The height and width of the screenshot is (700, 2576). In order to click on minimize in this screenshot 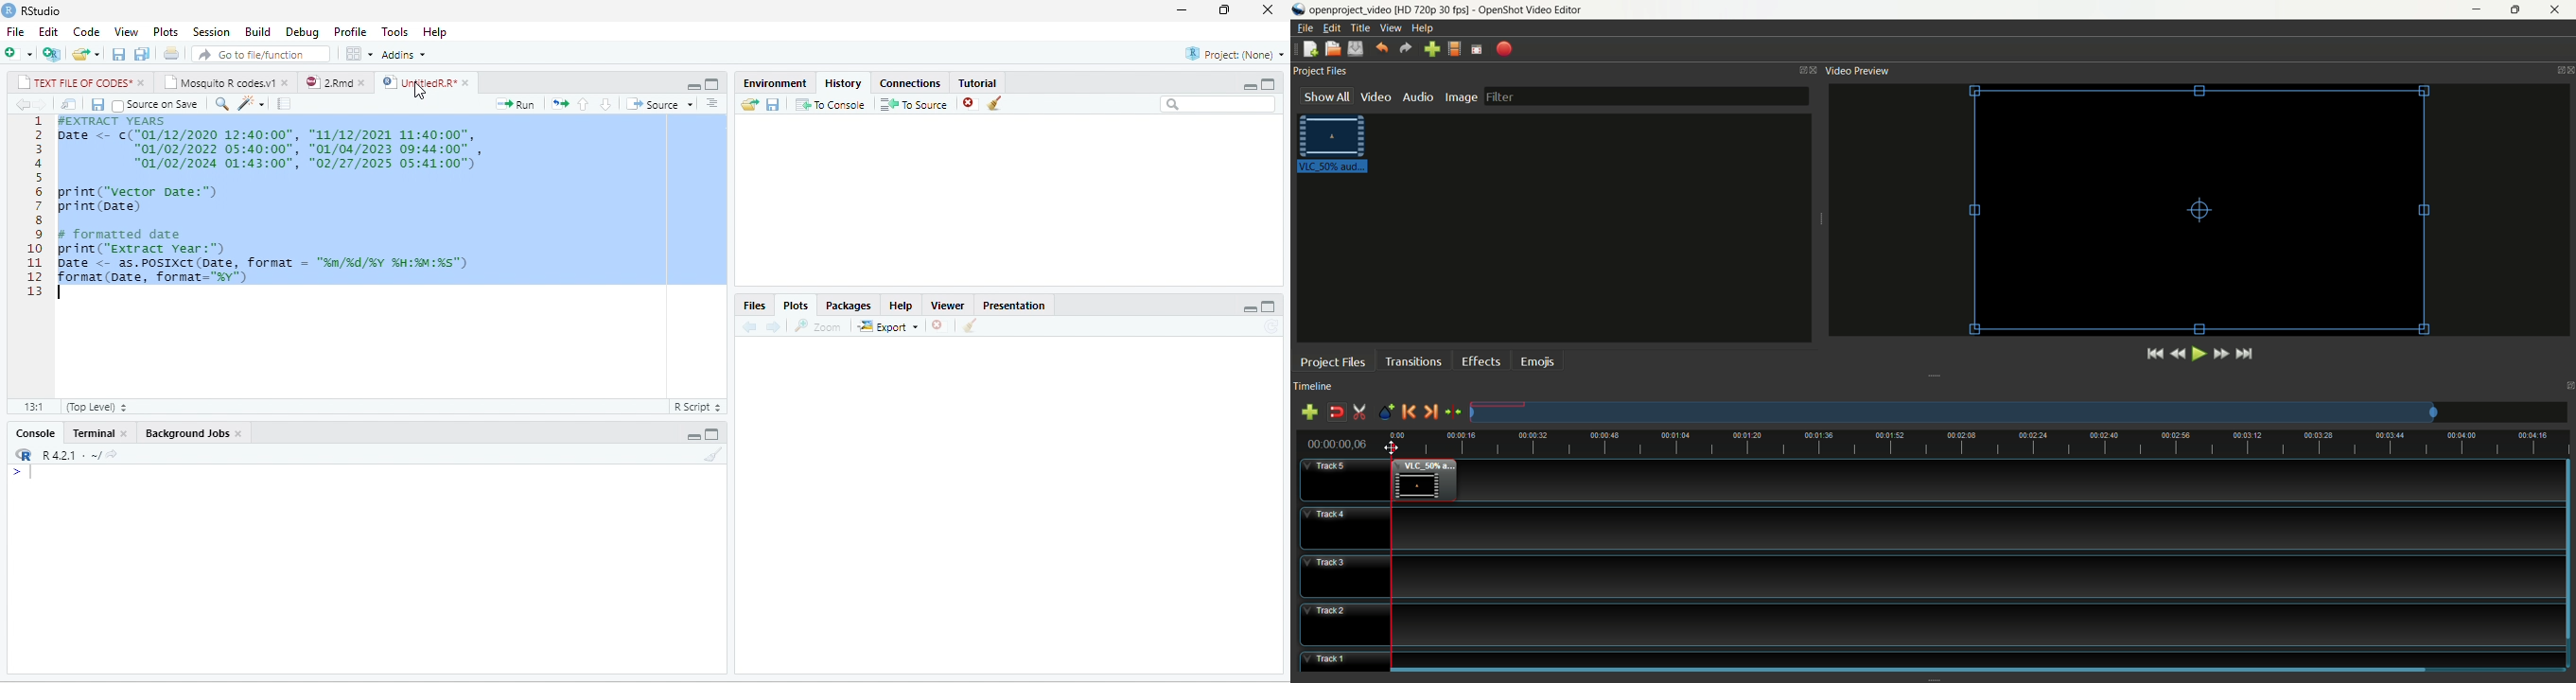, I will do `click(693, 86)`.